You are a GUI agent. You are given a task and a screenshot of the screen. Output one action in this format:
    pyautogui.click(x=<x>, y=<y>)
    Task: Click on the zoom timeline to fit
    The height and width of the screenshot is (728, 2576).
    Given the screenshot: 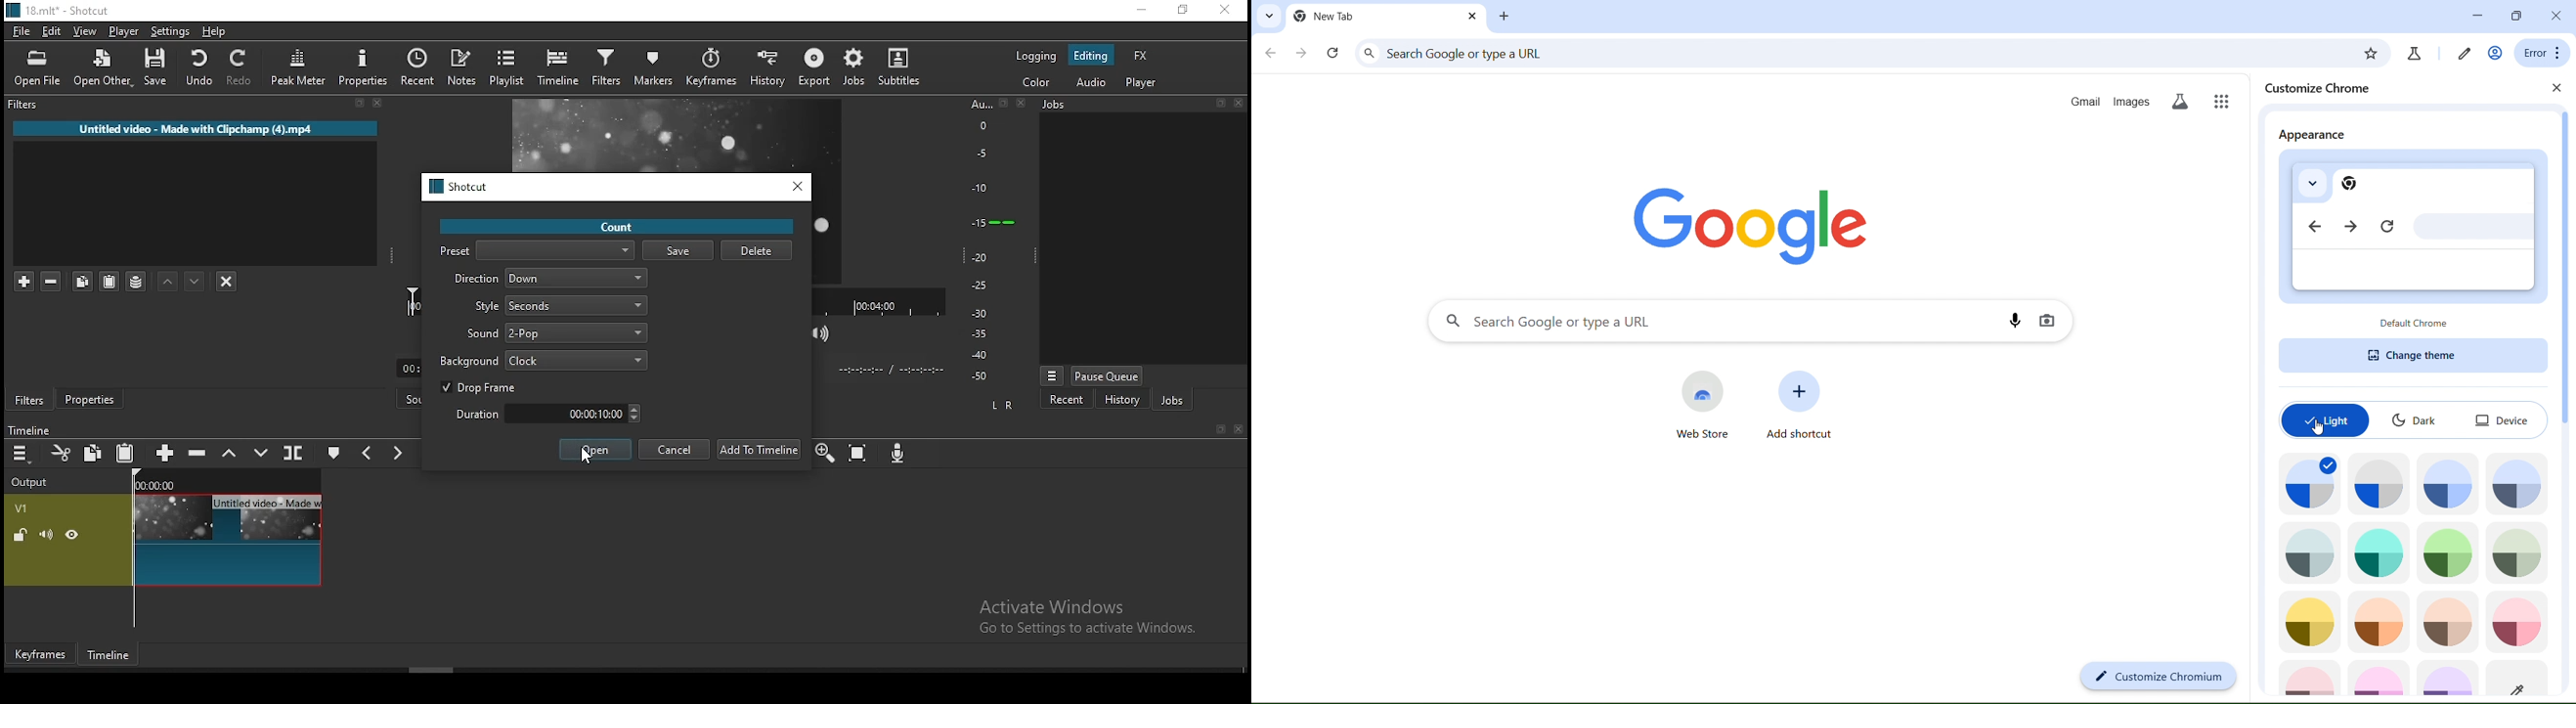 What is the action you would take?
    pyautogui.click(x=857, y=453)
    